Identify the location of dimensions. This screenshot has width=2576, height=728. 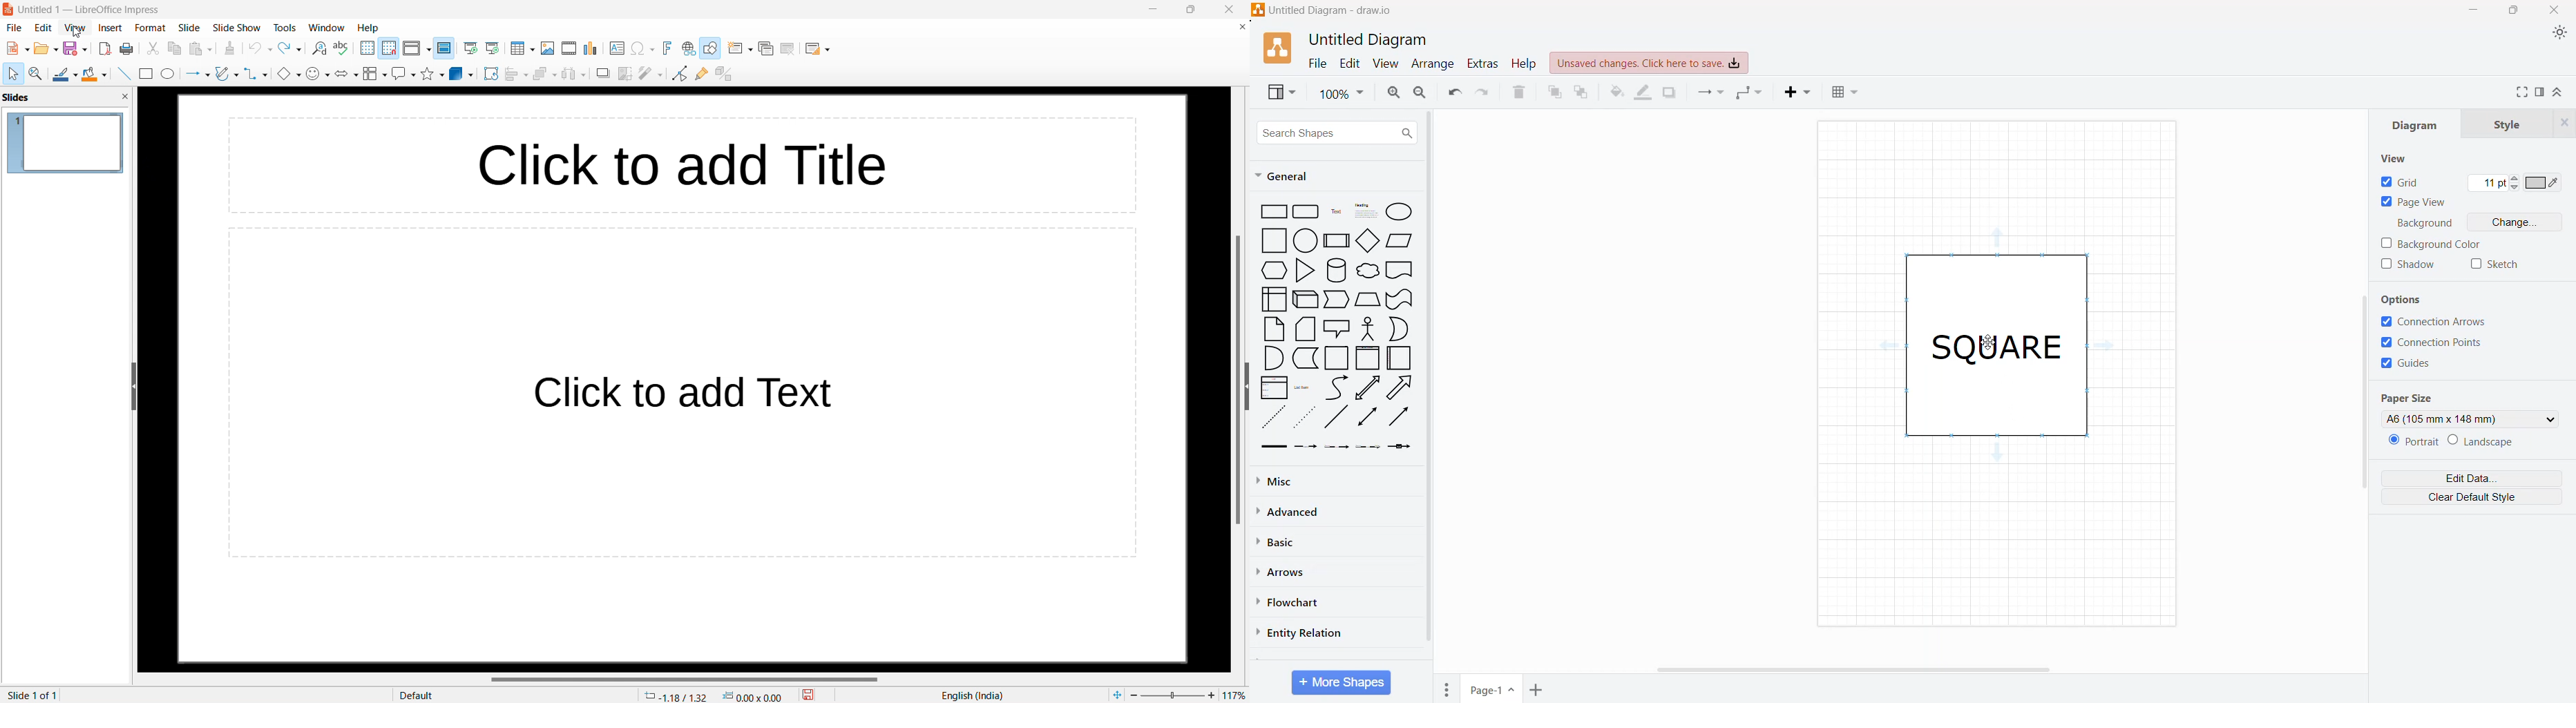
(753, 696).